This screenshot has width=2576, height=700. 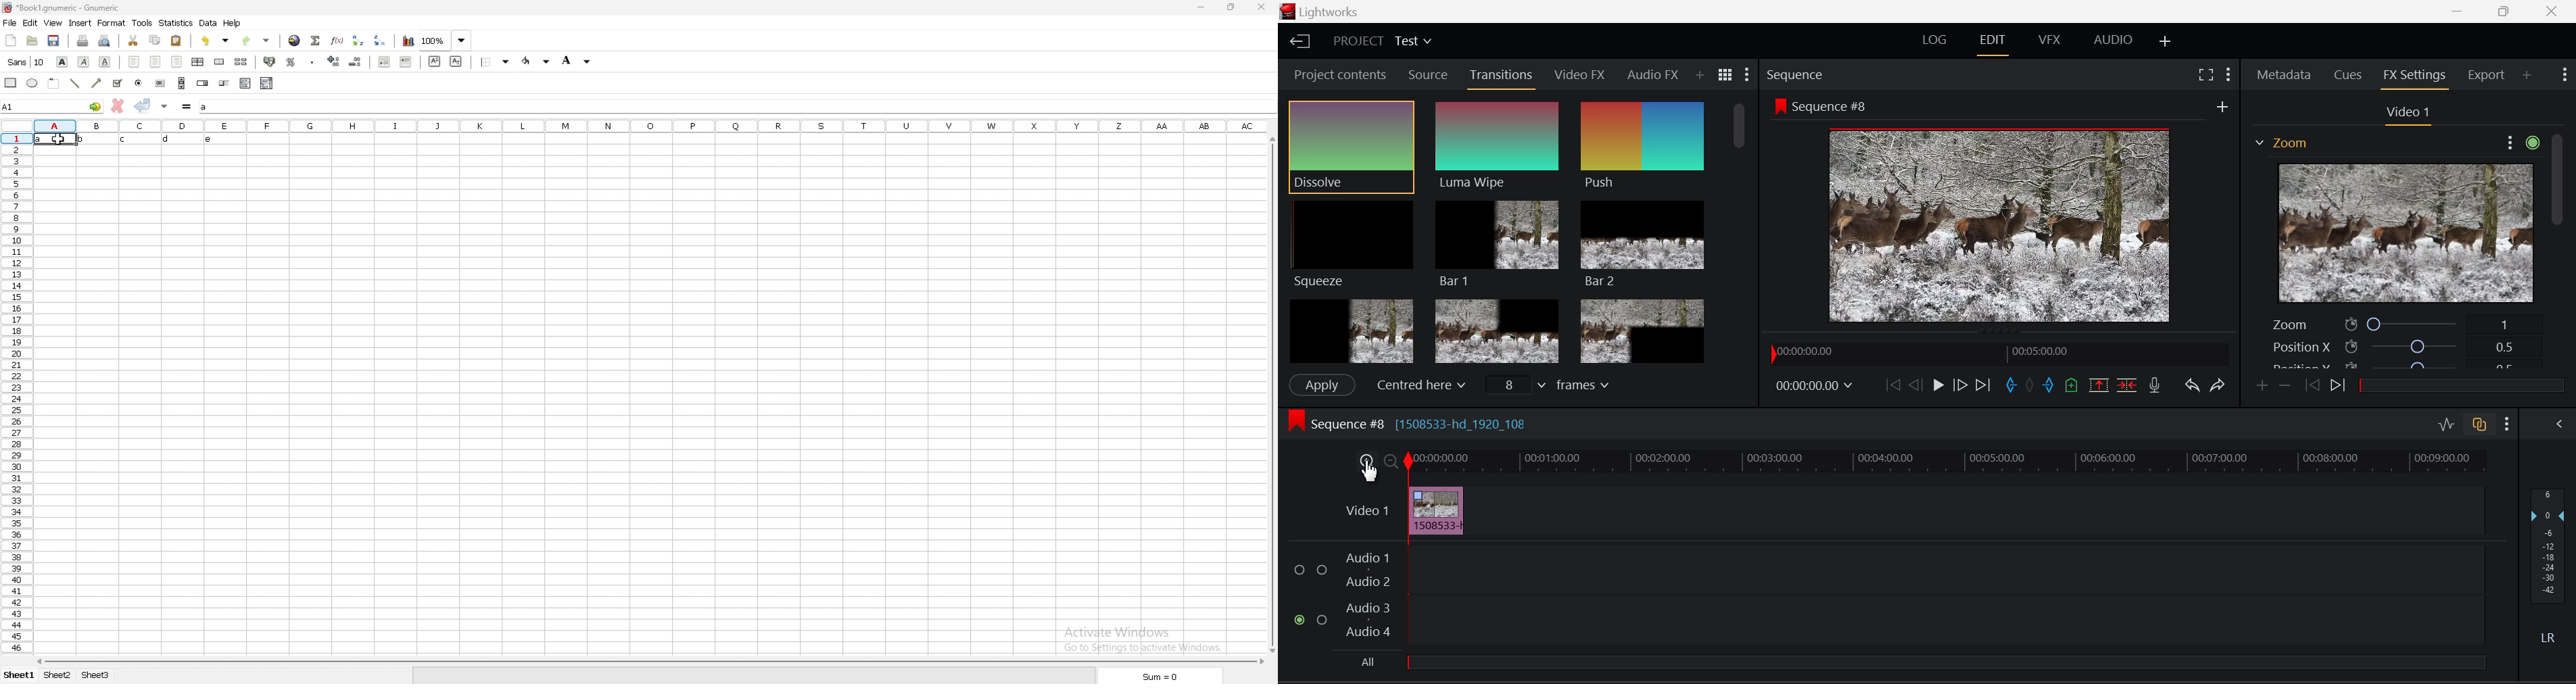 What do you see at coordinates (737, 107) in the screenshot?
I see `input box` at bounding box center [737, 107].